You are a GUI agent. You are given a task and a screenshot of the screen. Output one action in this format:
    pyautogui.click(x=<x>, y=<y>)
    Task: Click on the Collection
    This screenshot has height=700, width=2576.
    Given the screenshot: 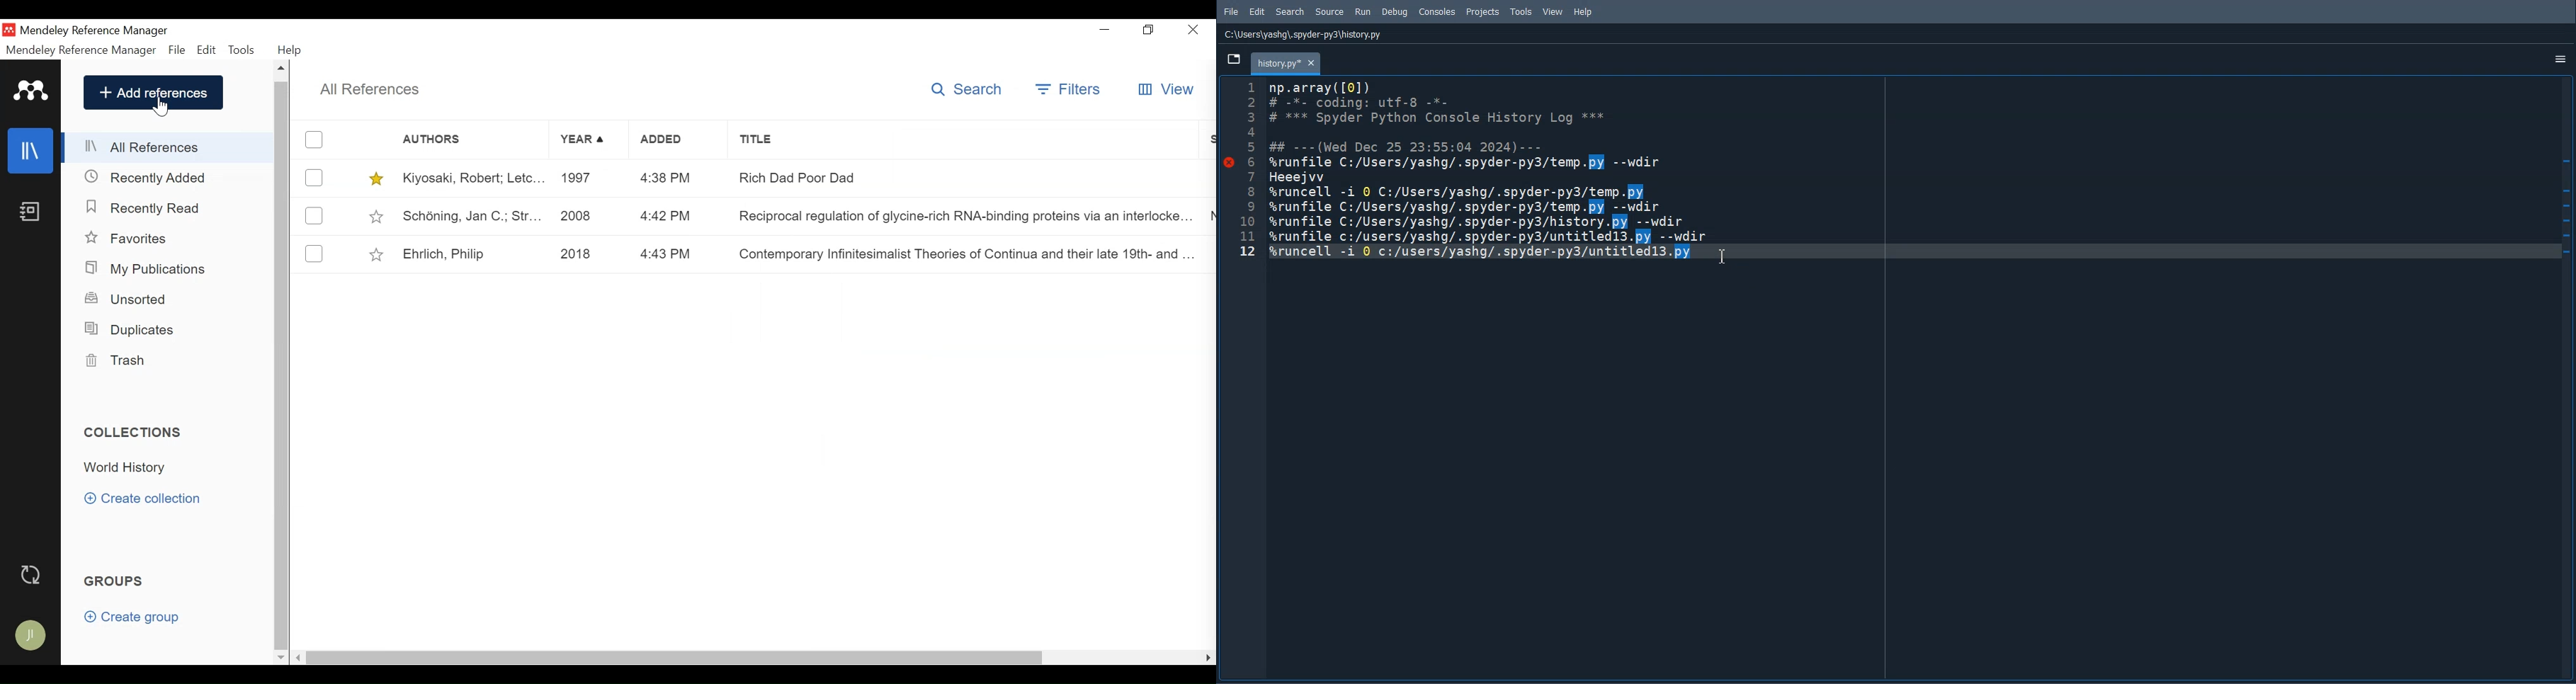 What is the action you would take?
    pyautogui.click(x=131, y=469)
    